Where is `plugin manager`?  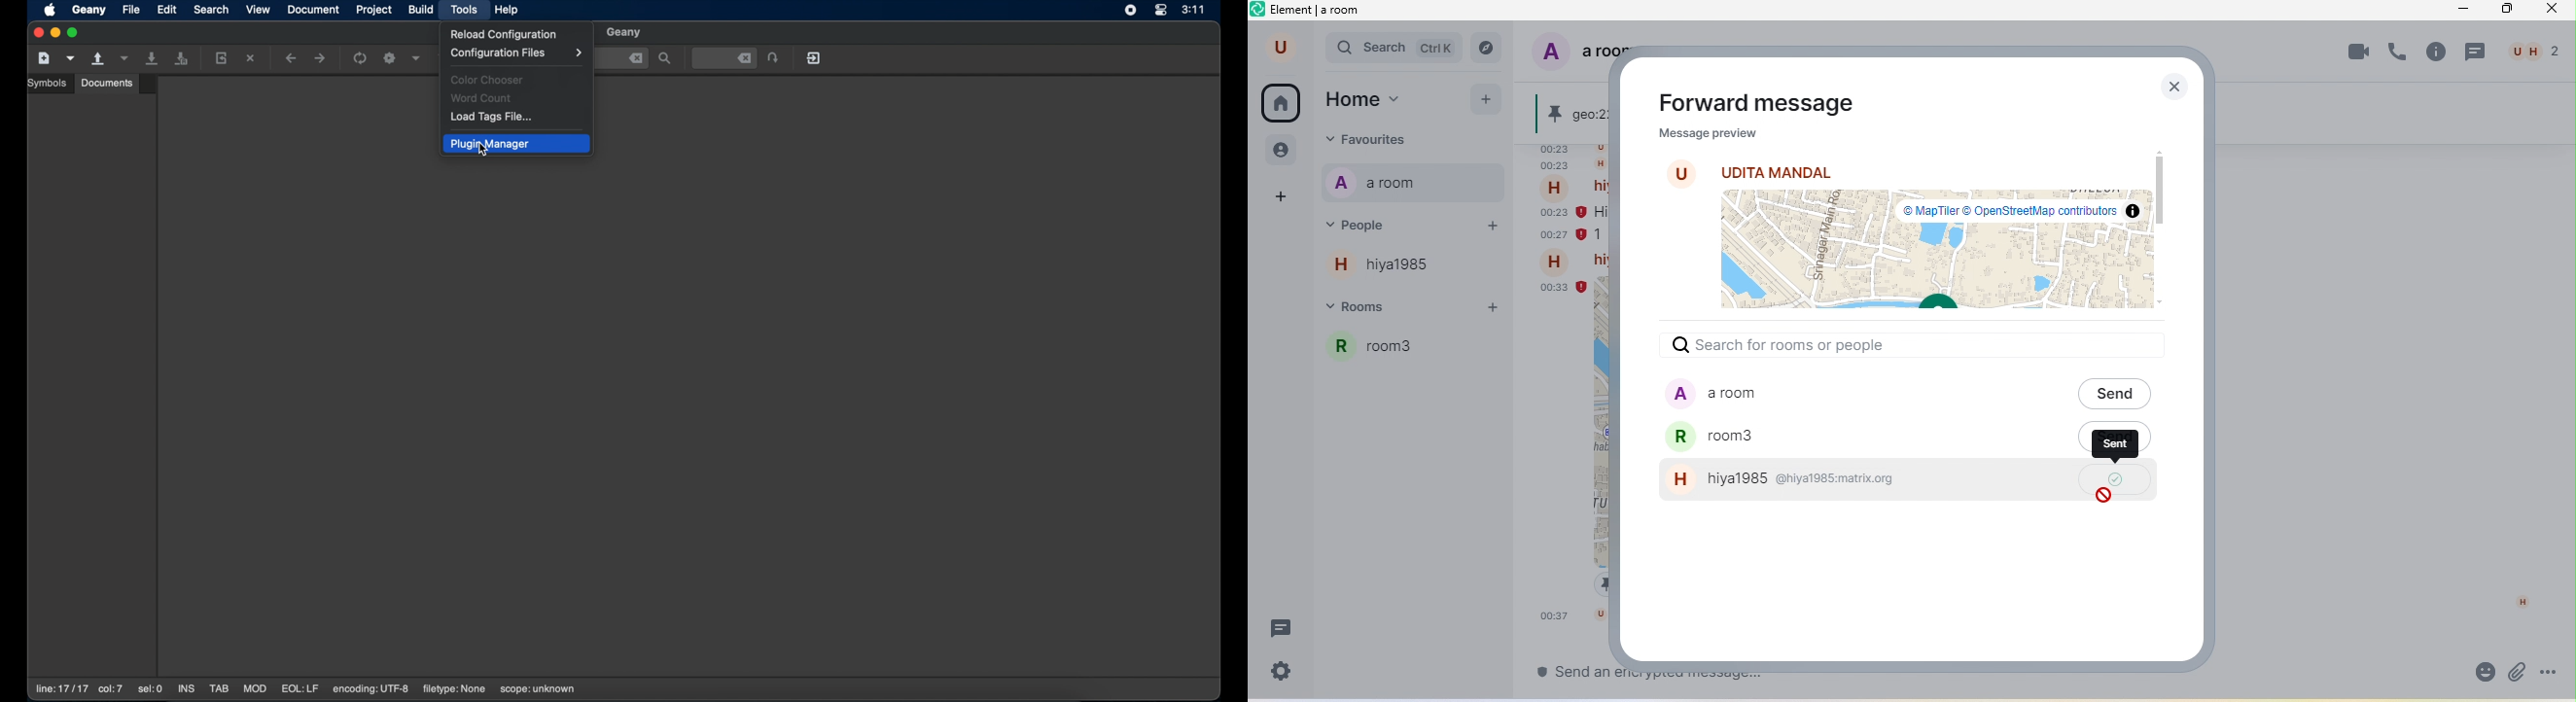 plugin manager is located at coordinates (517, 144).